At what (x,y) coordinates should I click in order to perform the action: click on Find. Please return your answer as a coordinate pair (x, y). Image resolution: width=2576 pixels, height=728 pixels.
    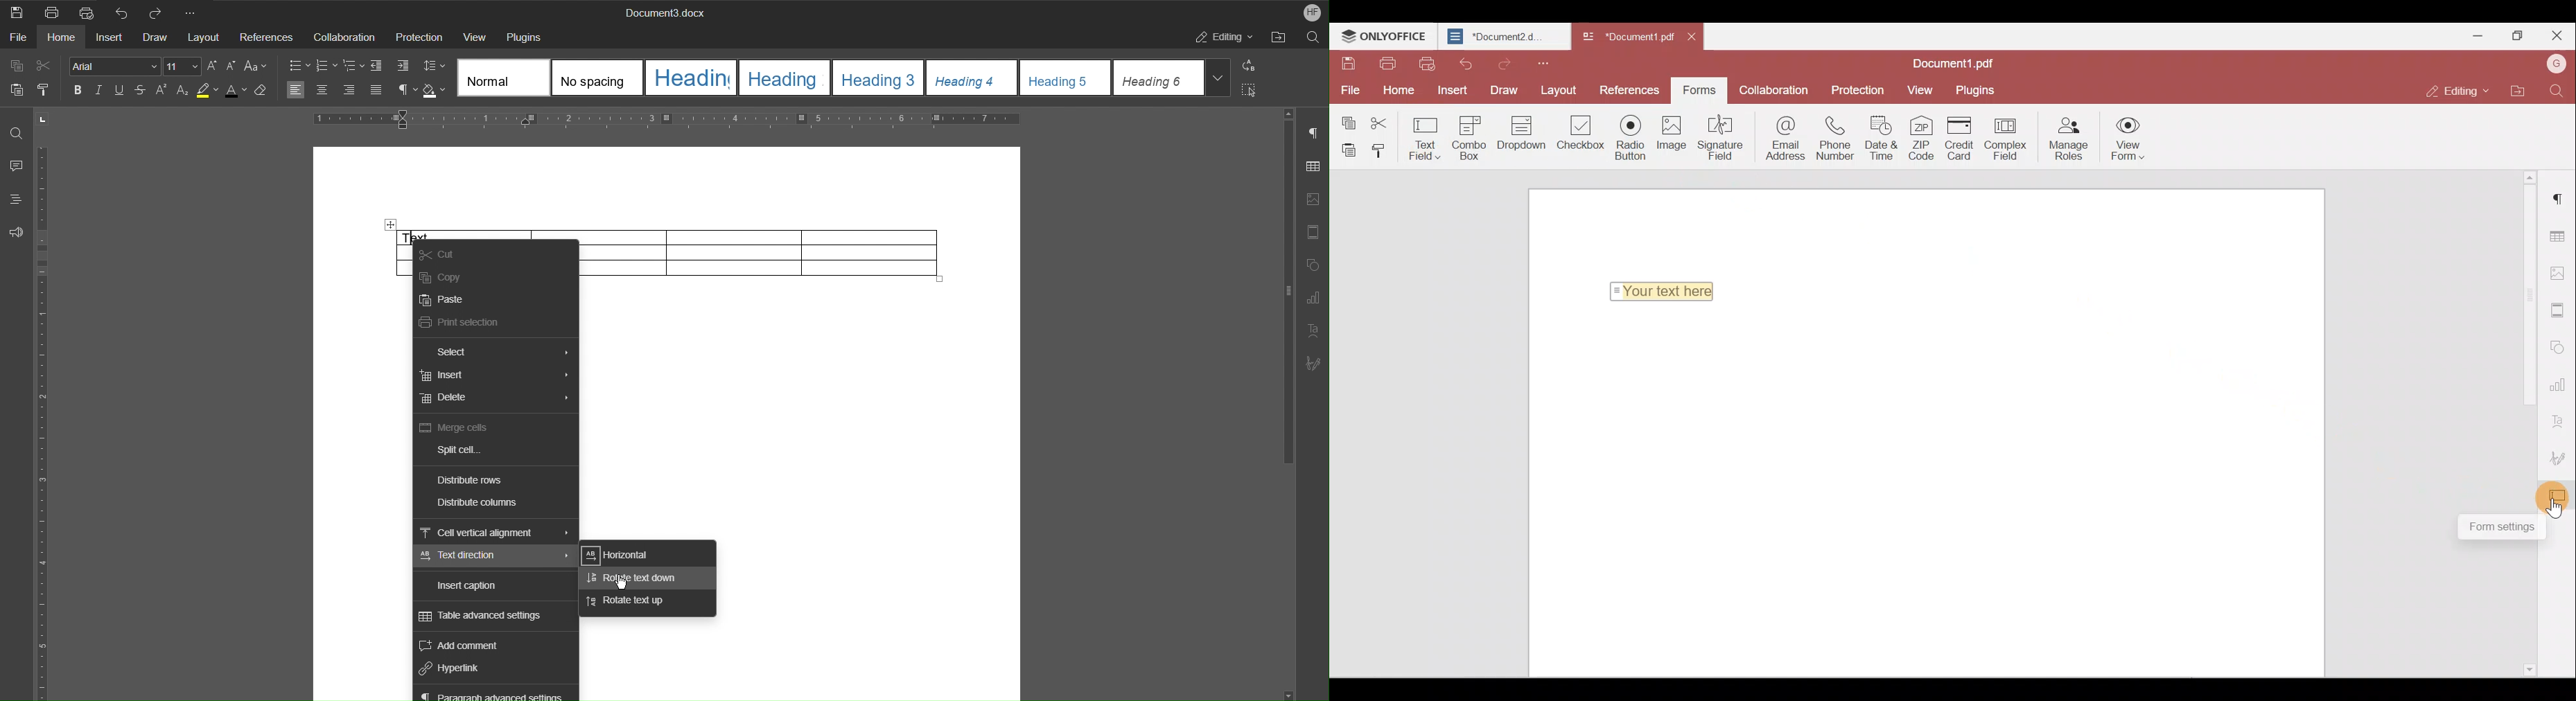
    Looking at the image, I should click on (2555, 91).